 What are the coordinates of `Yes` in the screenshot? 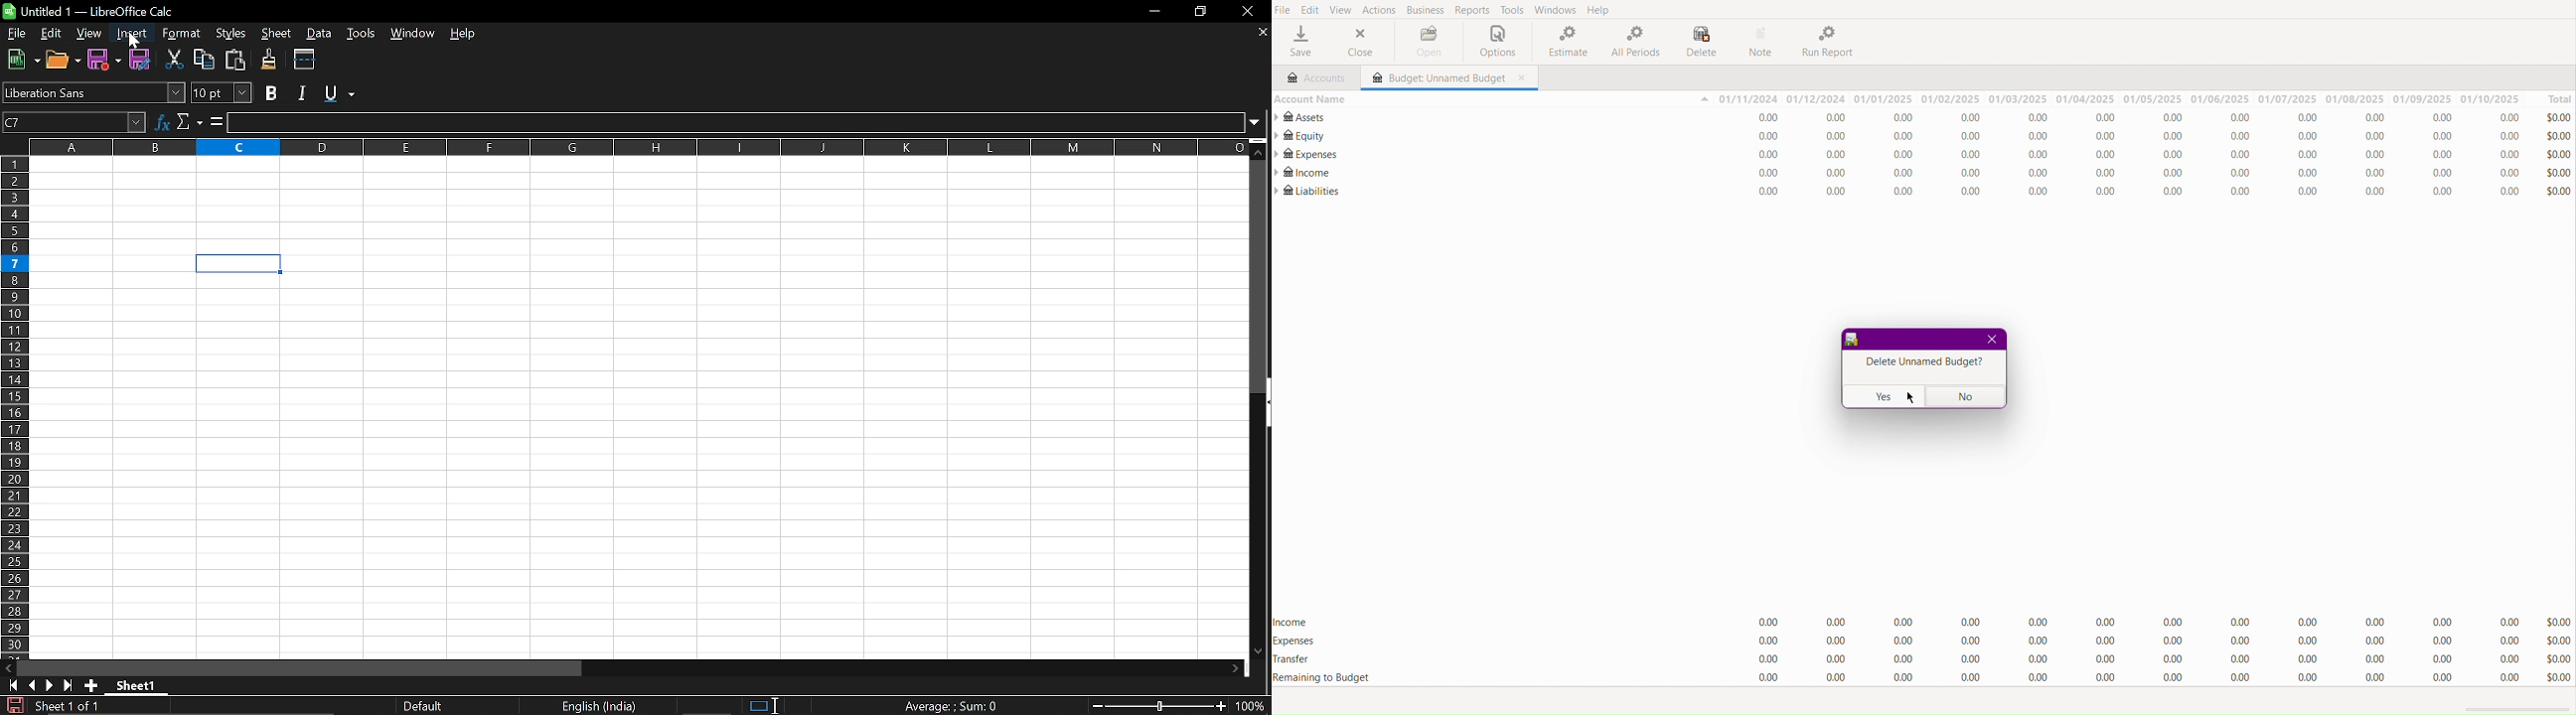 It's located at (1883, 396).